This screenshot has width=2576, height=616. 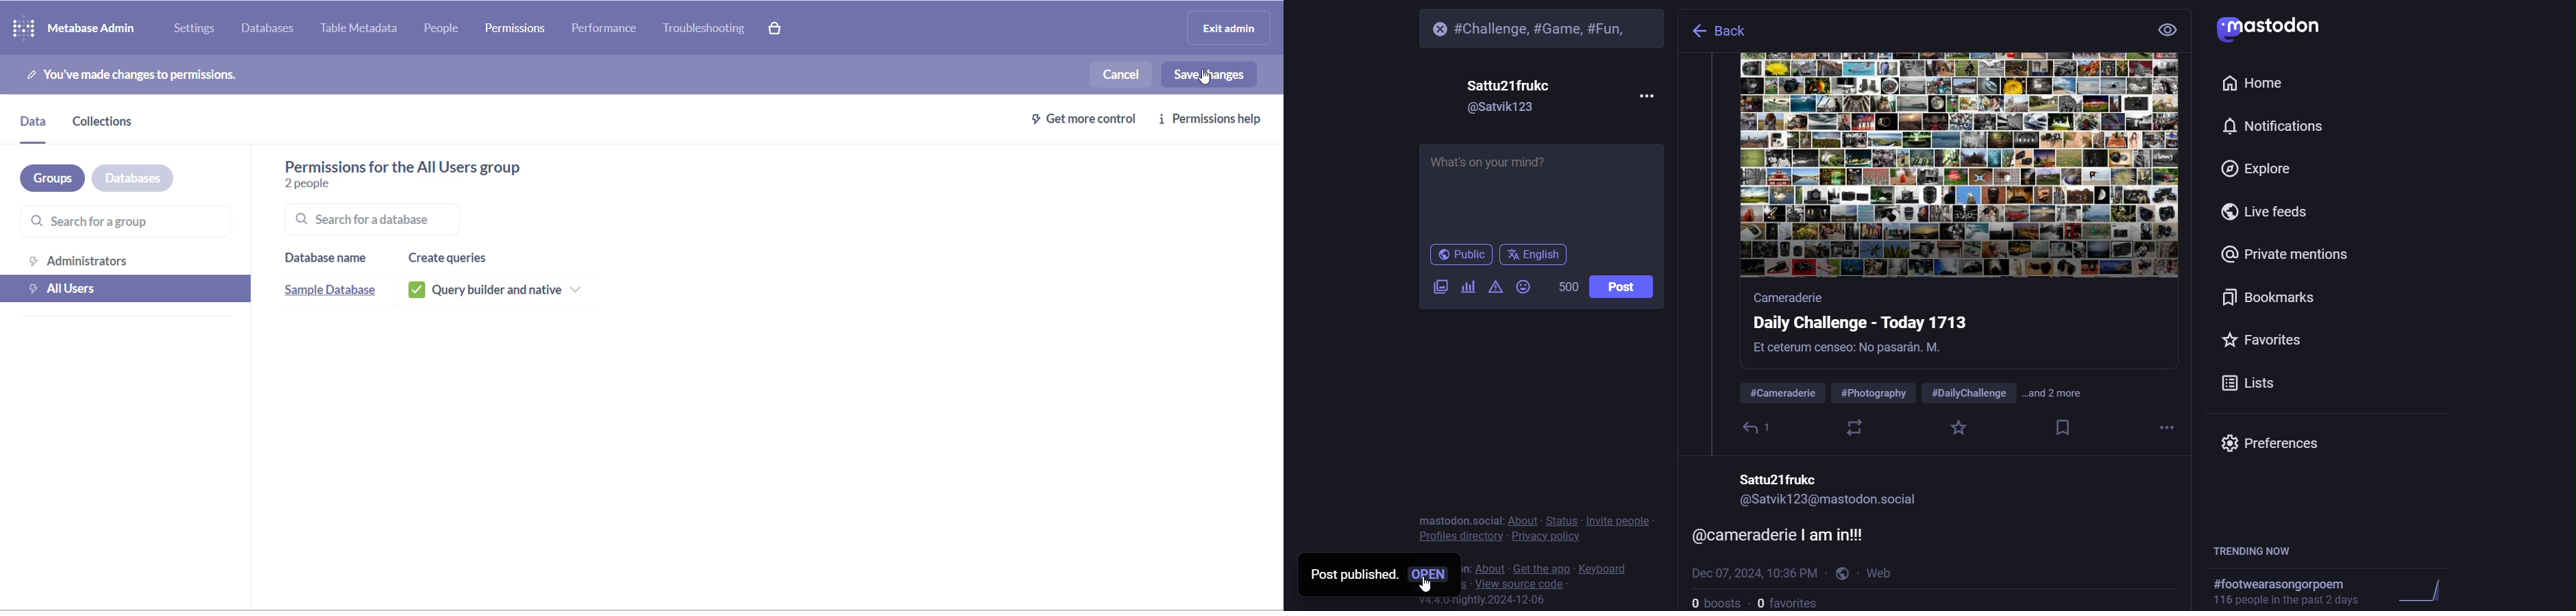 I want to click on #Challenge, #Game, #Fun,, so click(x=1549, y=25).